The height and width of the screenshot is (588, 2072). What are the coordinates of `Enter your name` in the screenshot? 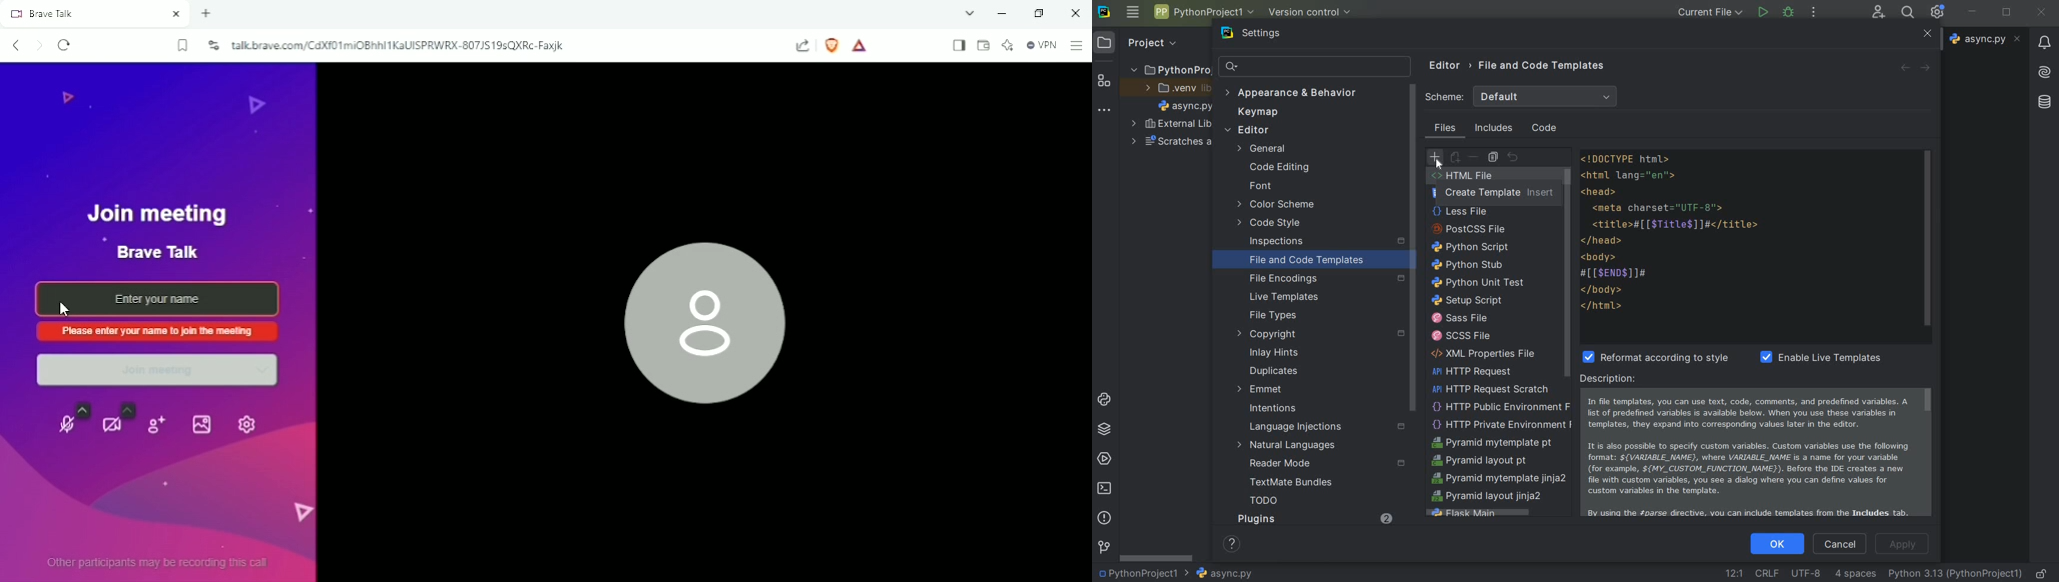 It's located at (156, 297).